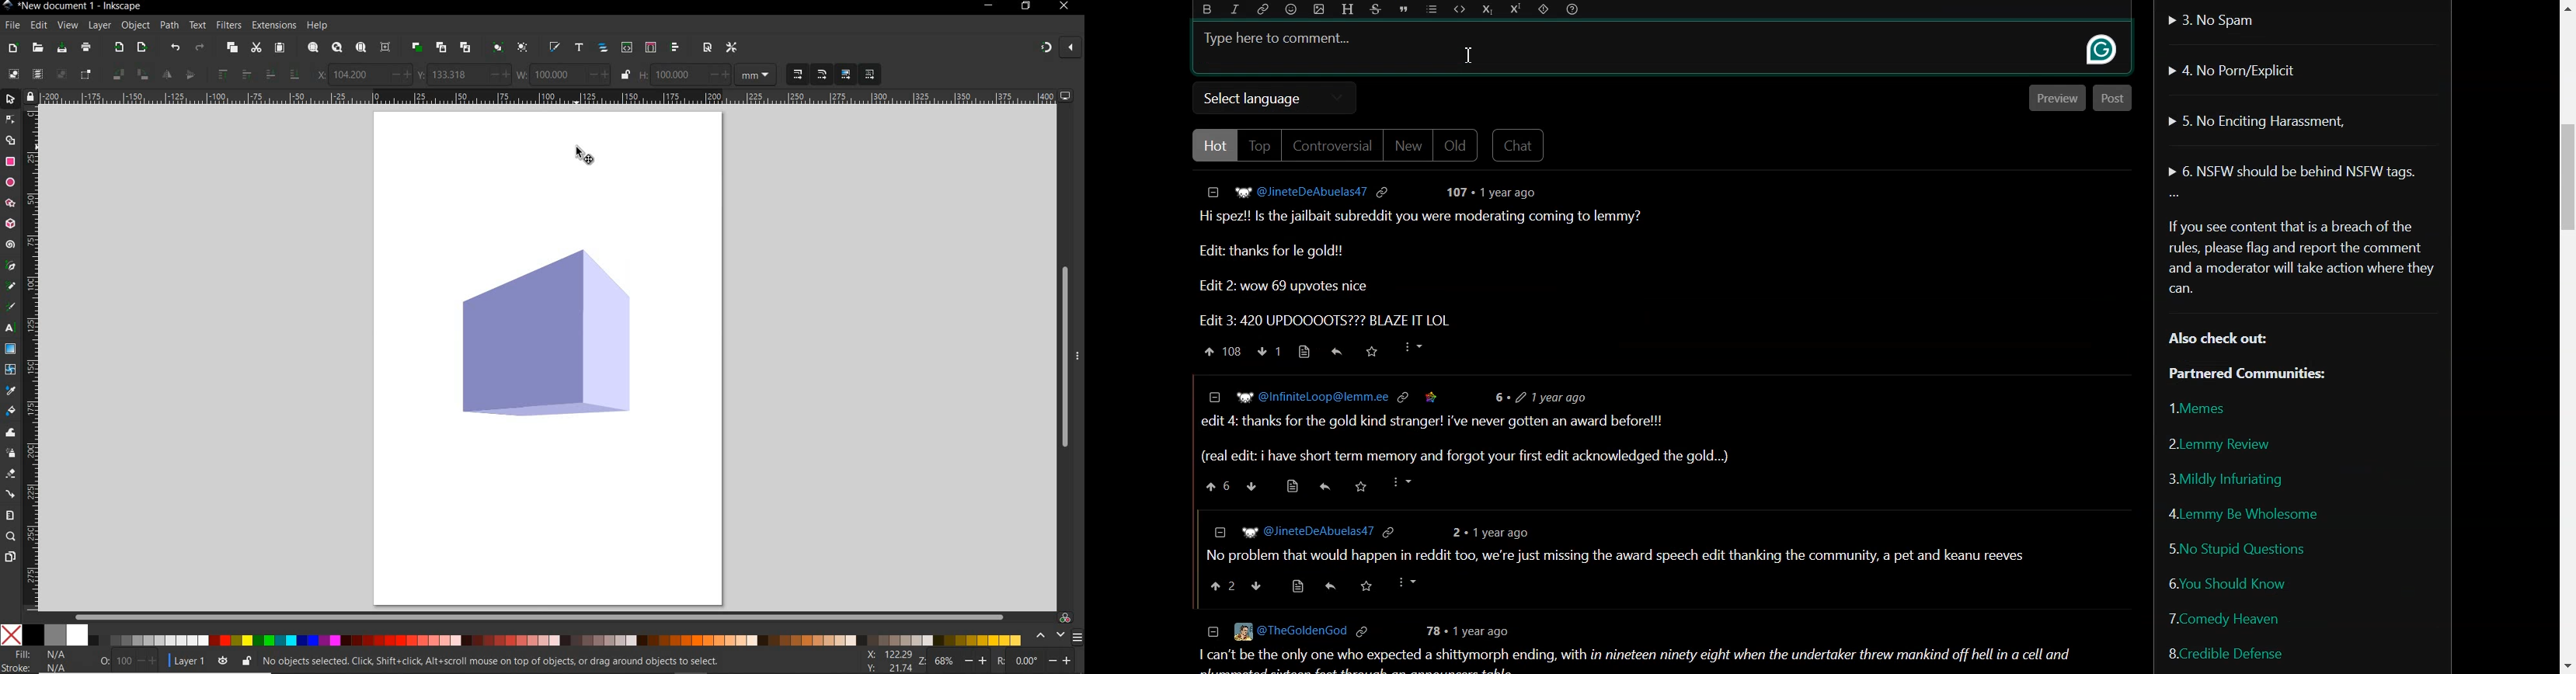  Describe the element at coordinates (1293, 486) in the screenshot. I see `source` at that location.